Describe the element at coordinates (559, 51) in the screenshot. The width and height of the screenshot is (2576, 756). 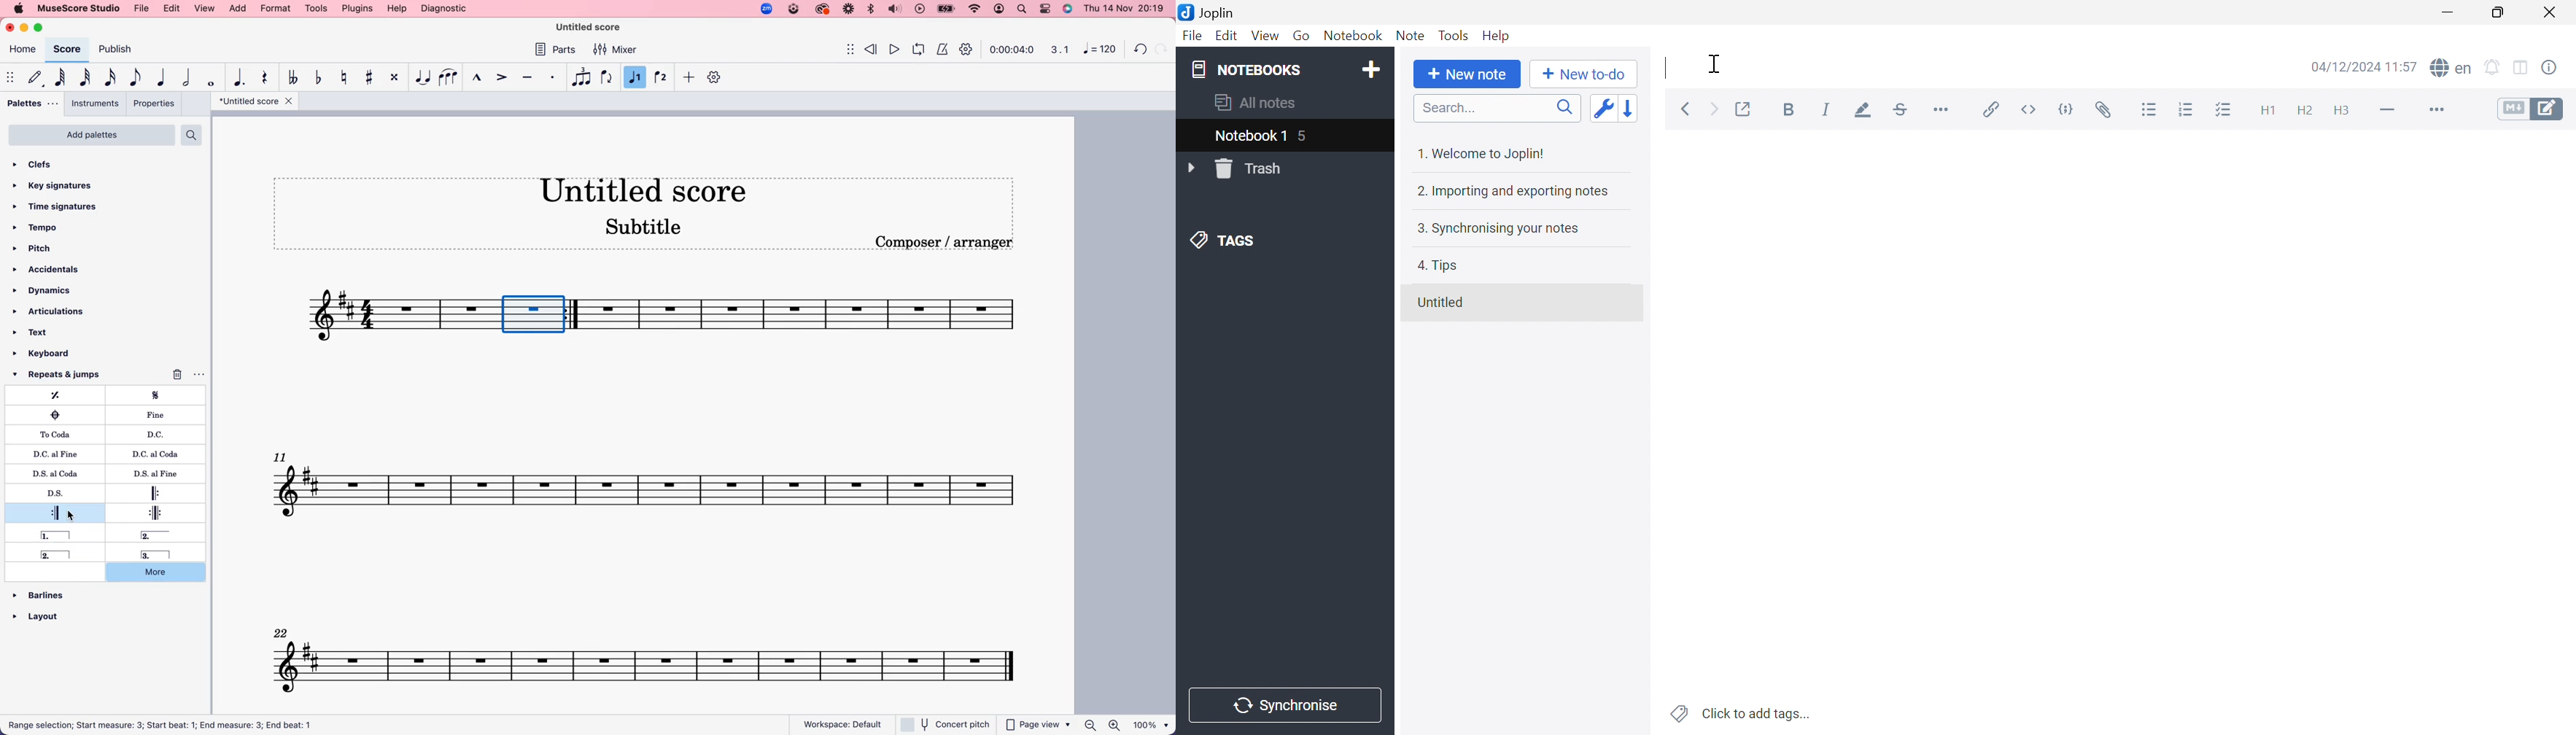
I see `parts` at that location.